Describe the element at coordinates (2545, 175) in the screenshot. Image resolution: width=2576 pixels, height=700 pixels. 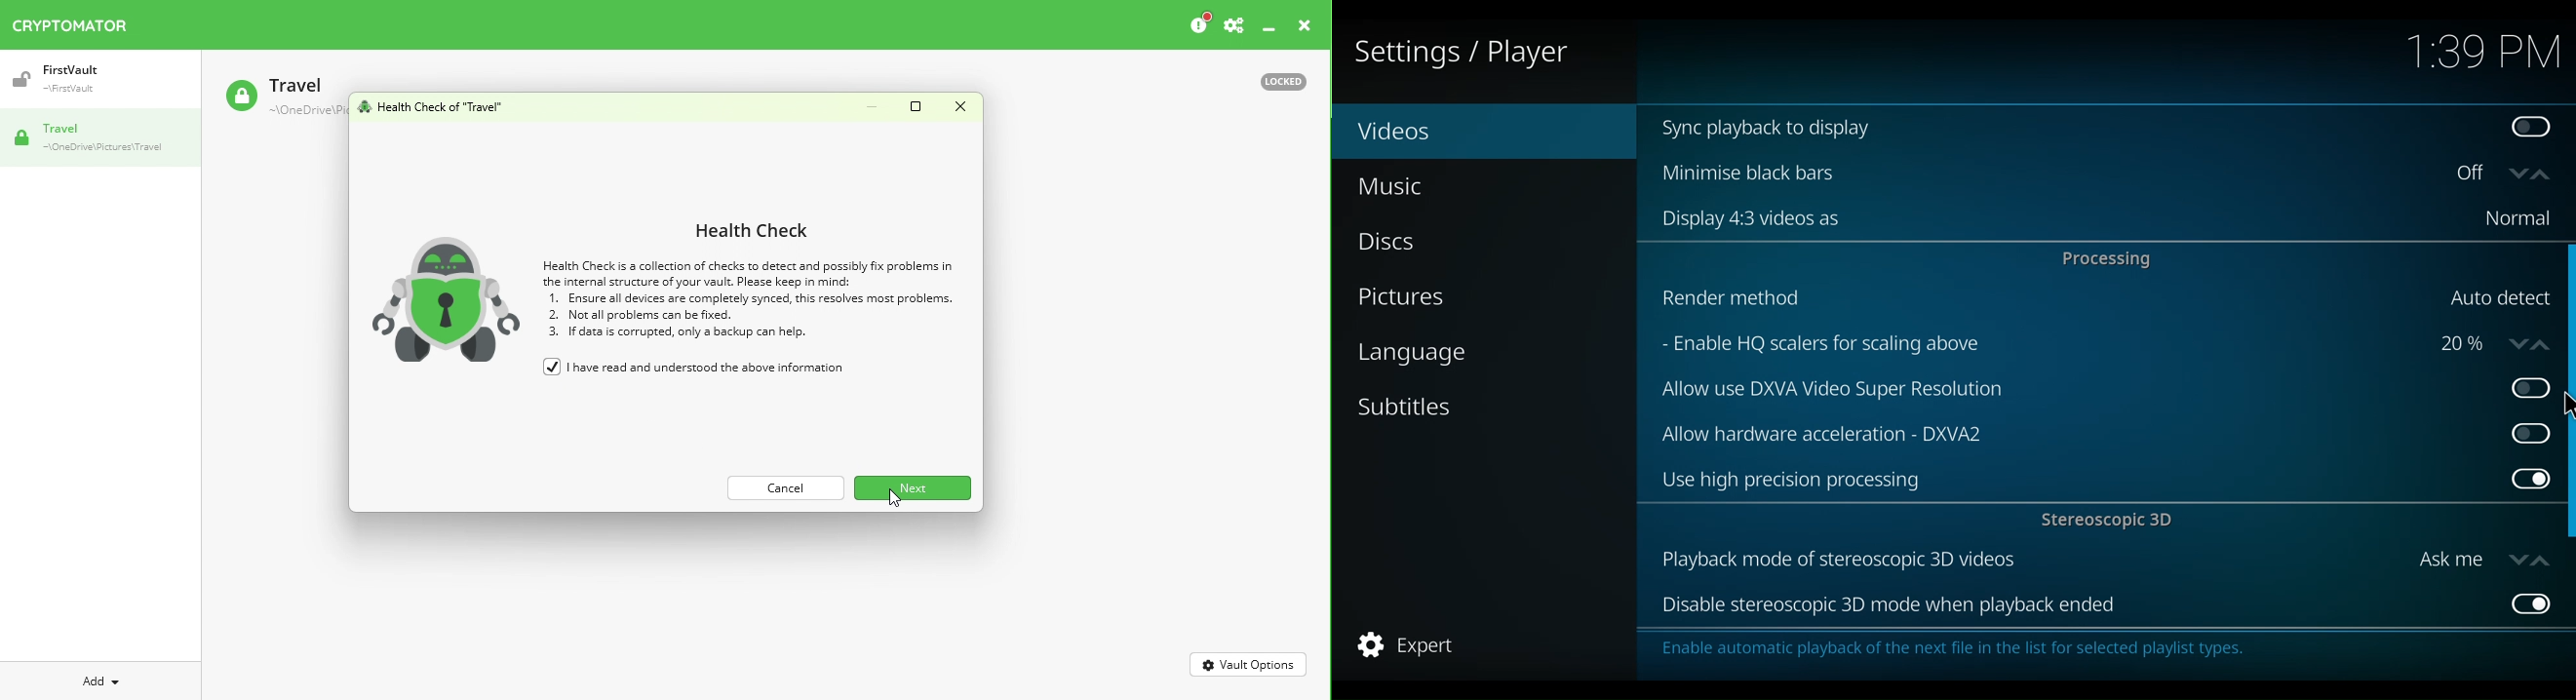
I see `up` at that location.